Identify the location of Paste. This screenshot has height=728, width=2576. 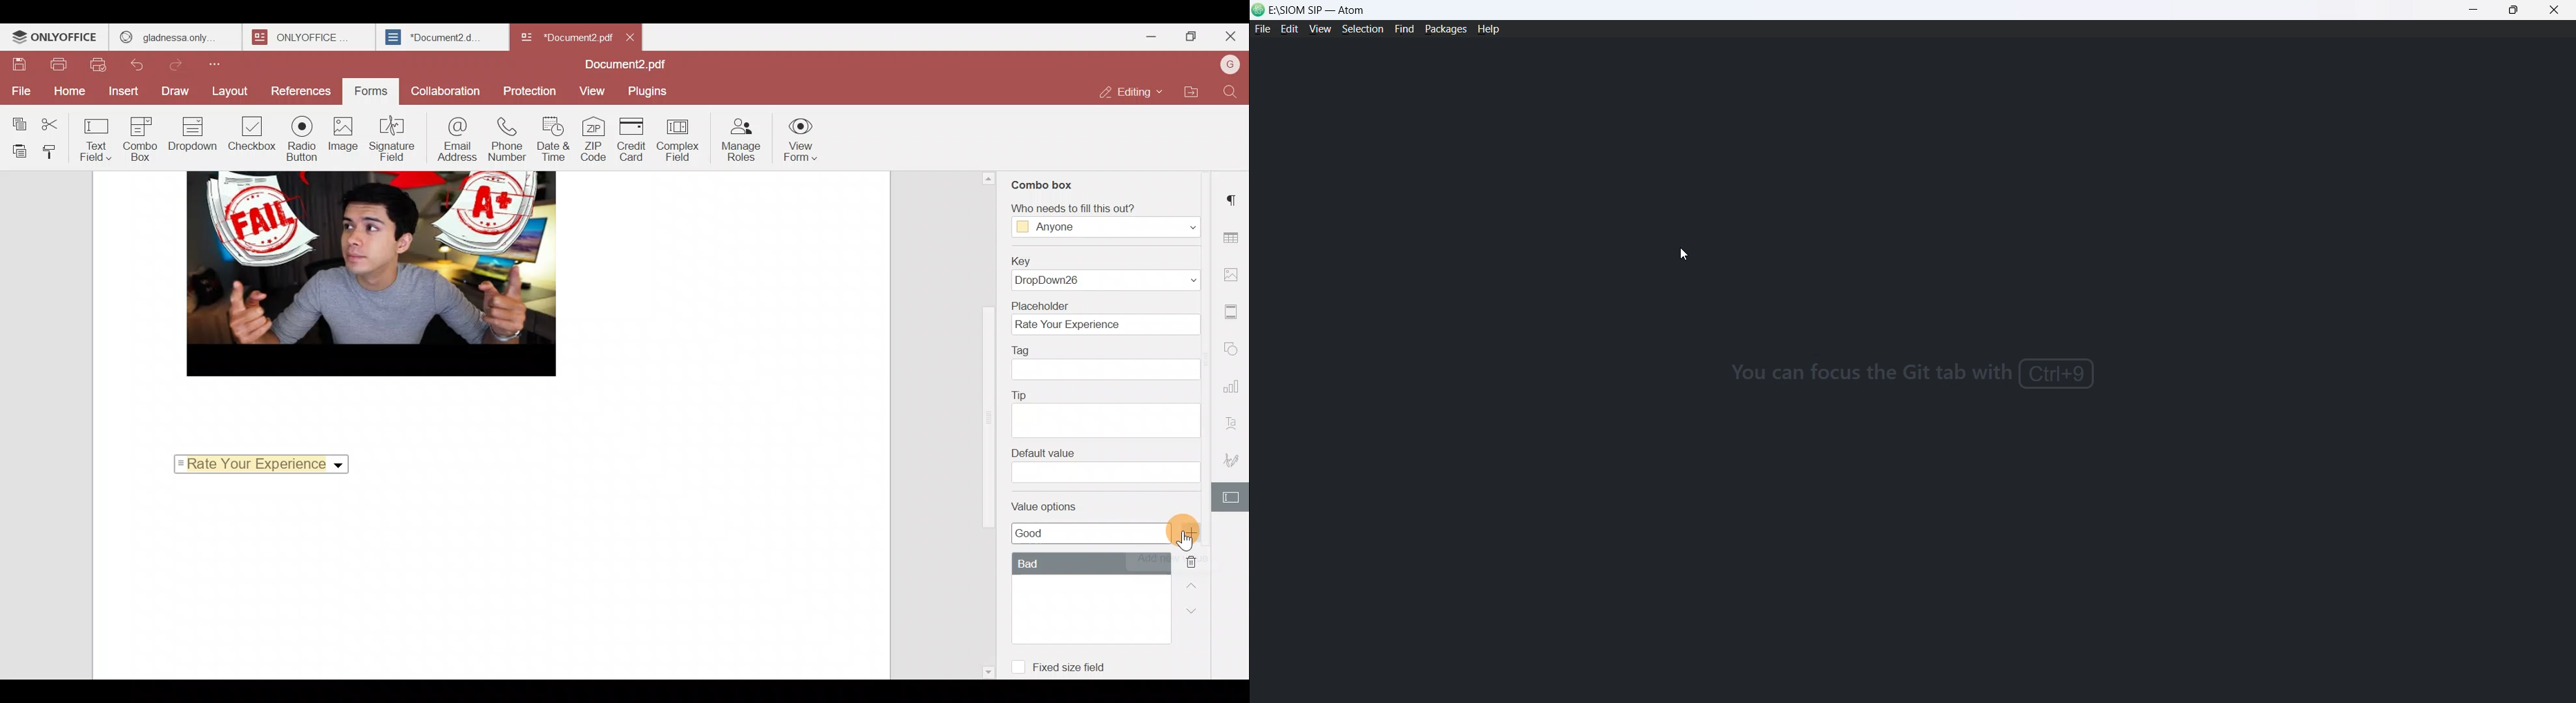
(17, 151).